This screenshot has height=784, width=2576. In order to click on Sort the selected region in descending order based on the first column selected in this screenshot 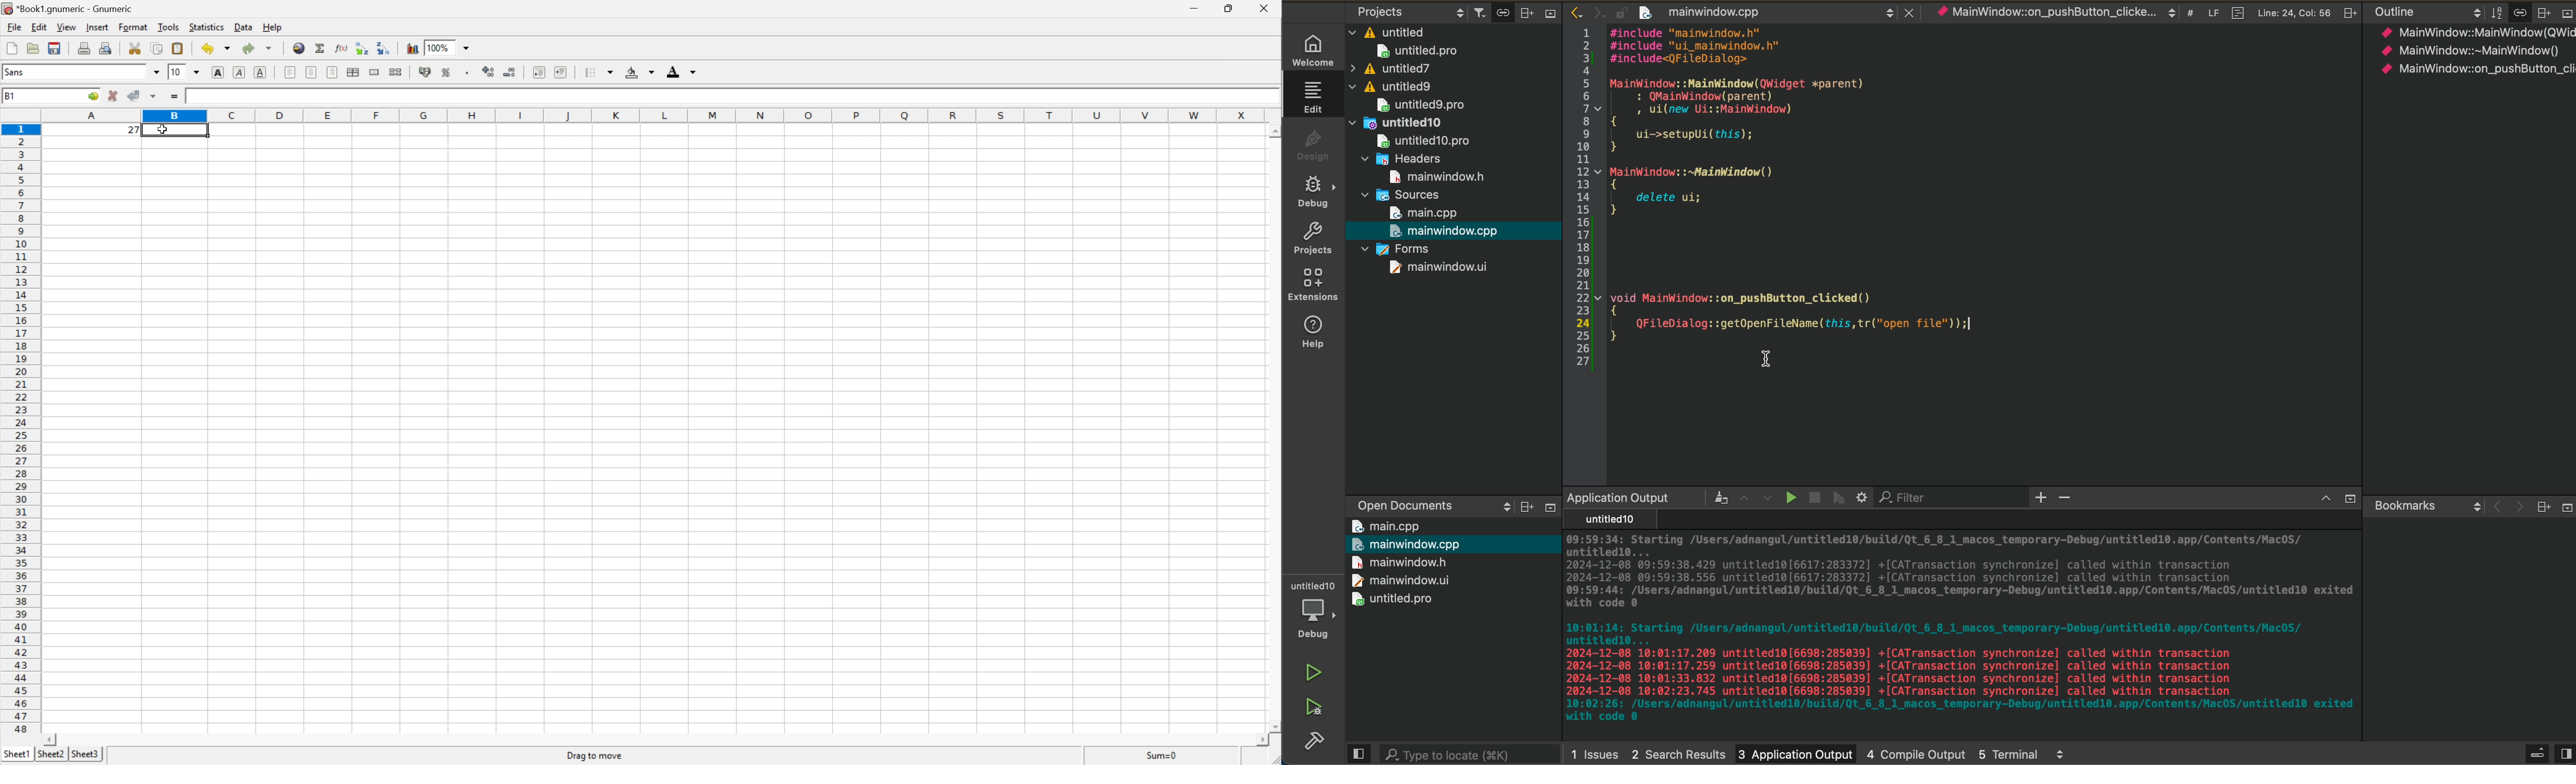, I will do `click(388, 48)`.